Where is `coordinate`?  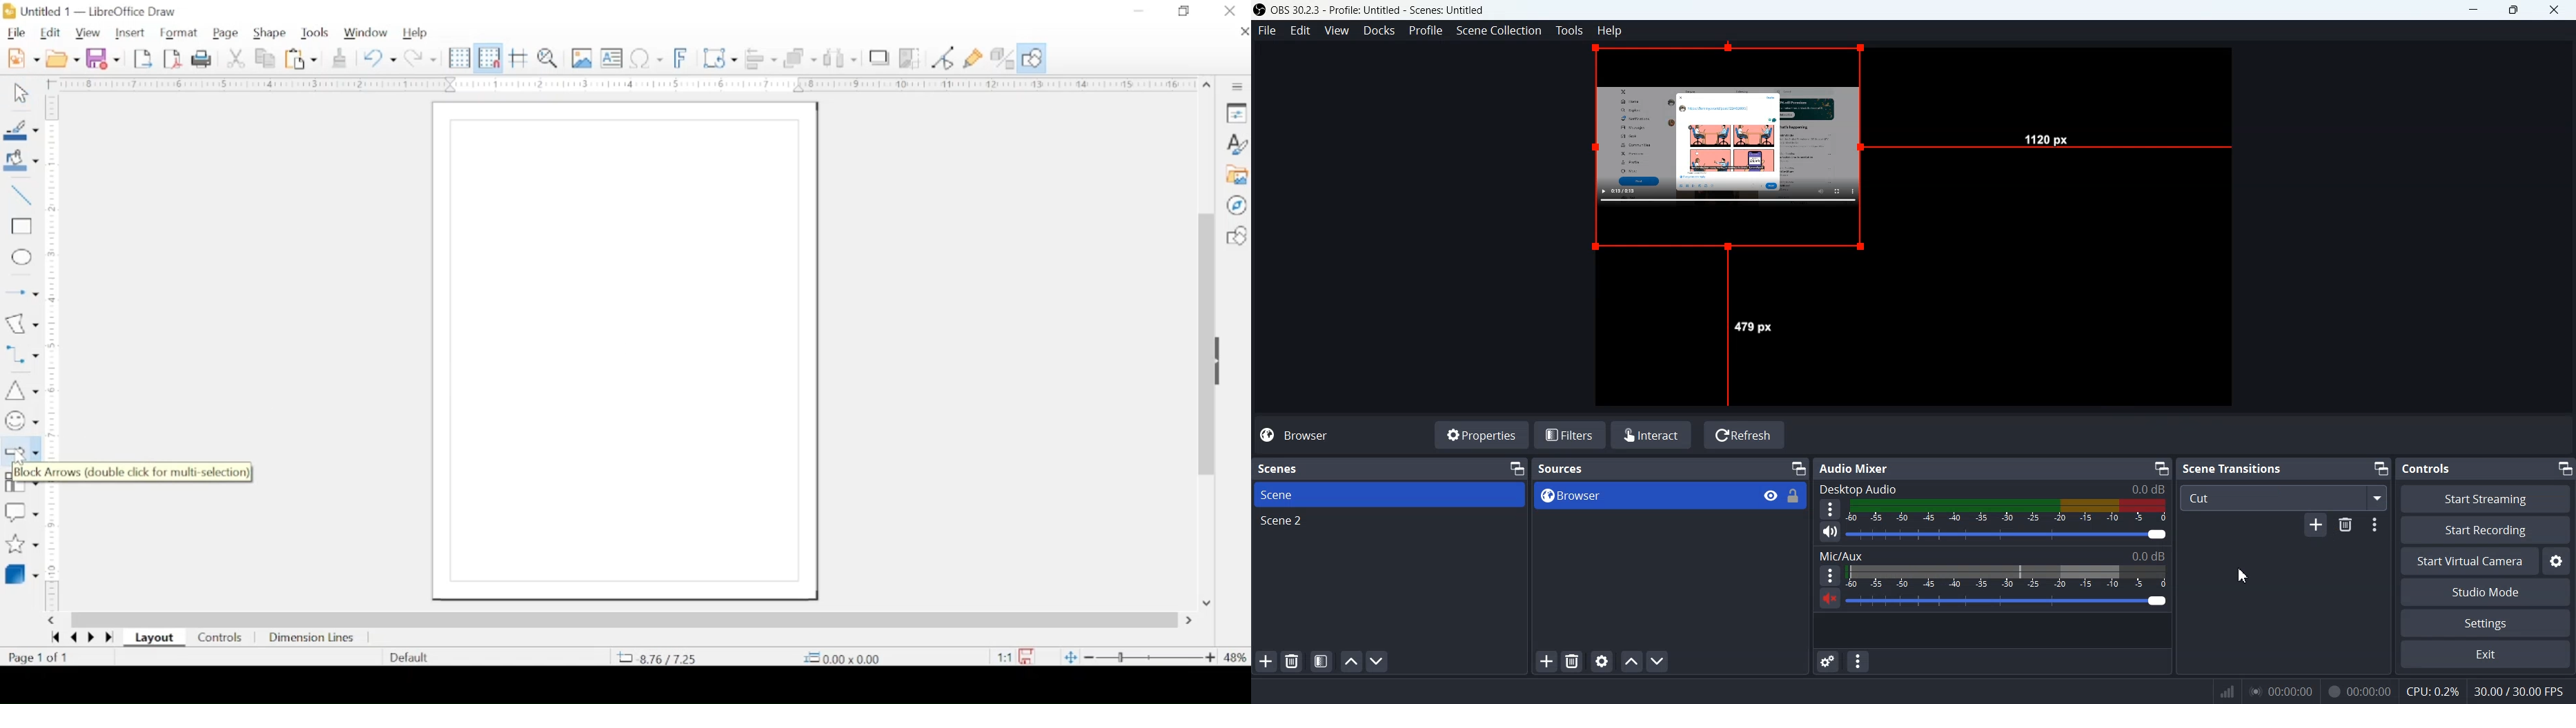 coordinate is located at coordinates (660, 658).